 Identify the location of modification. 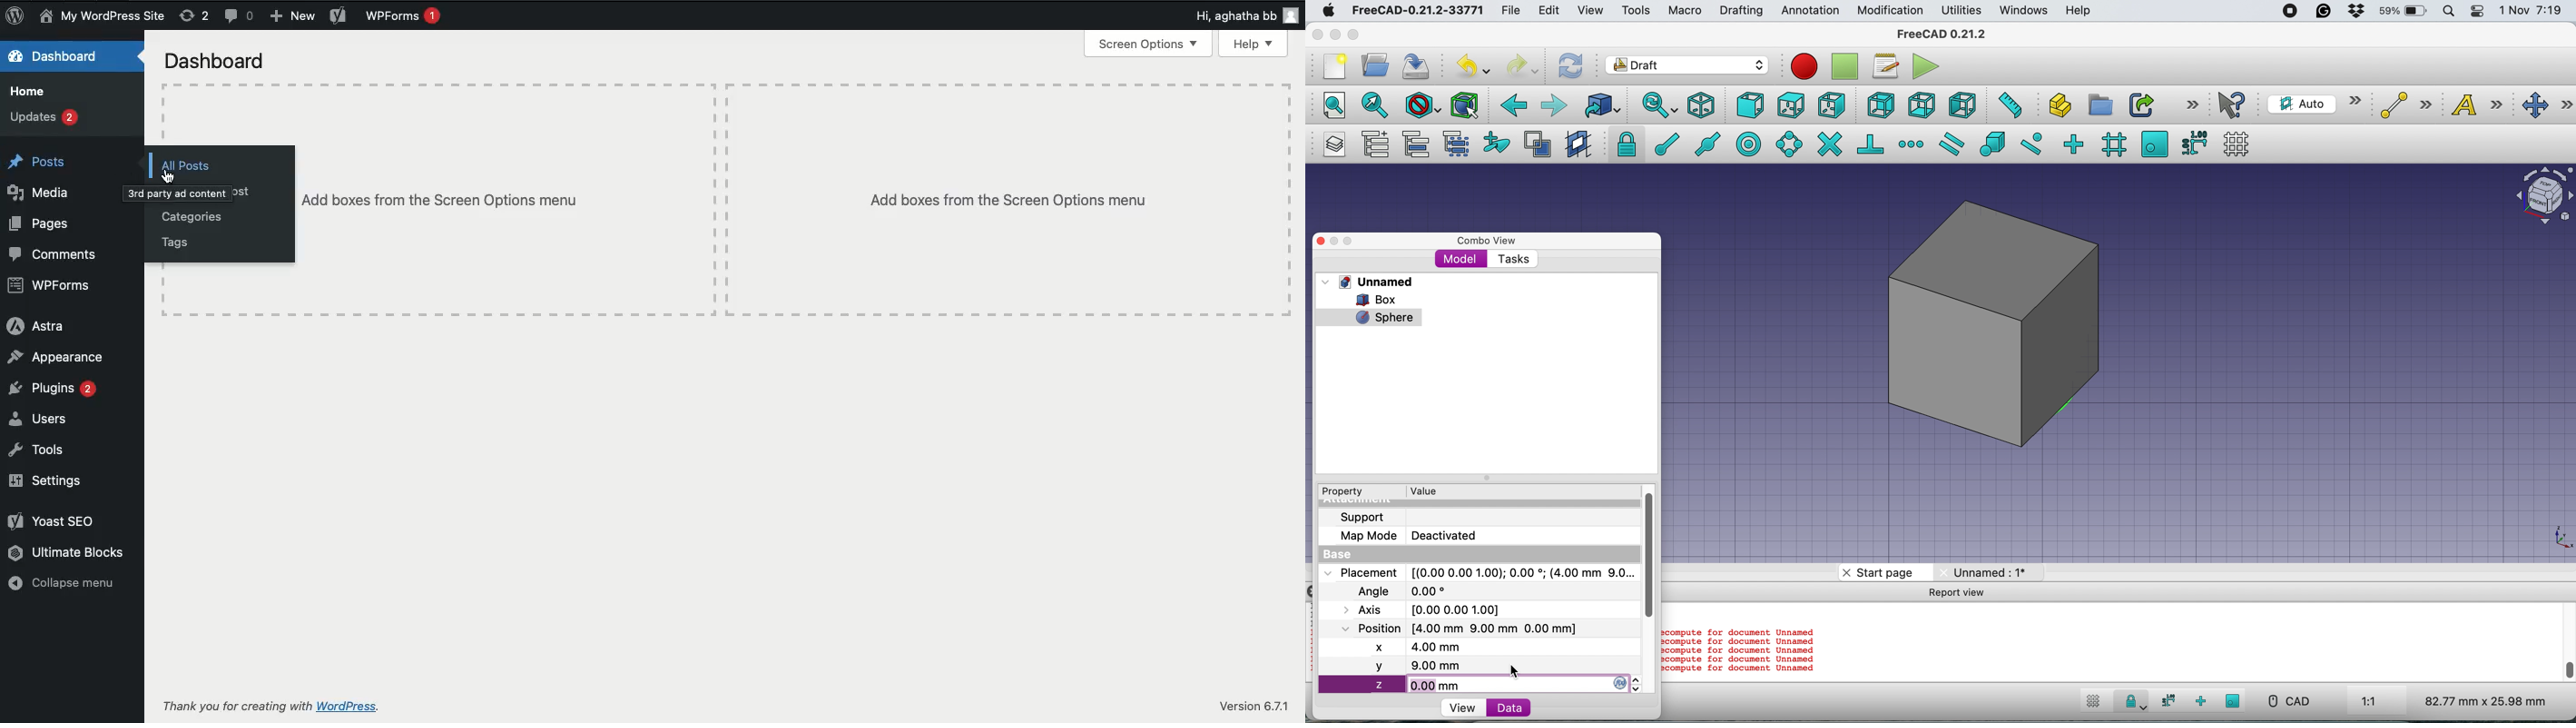
(1890, 11).